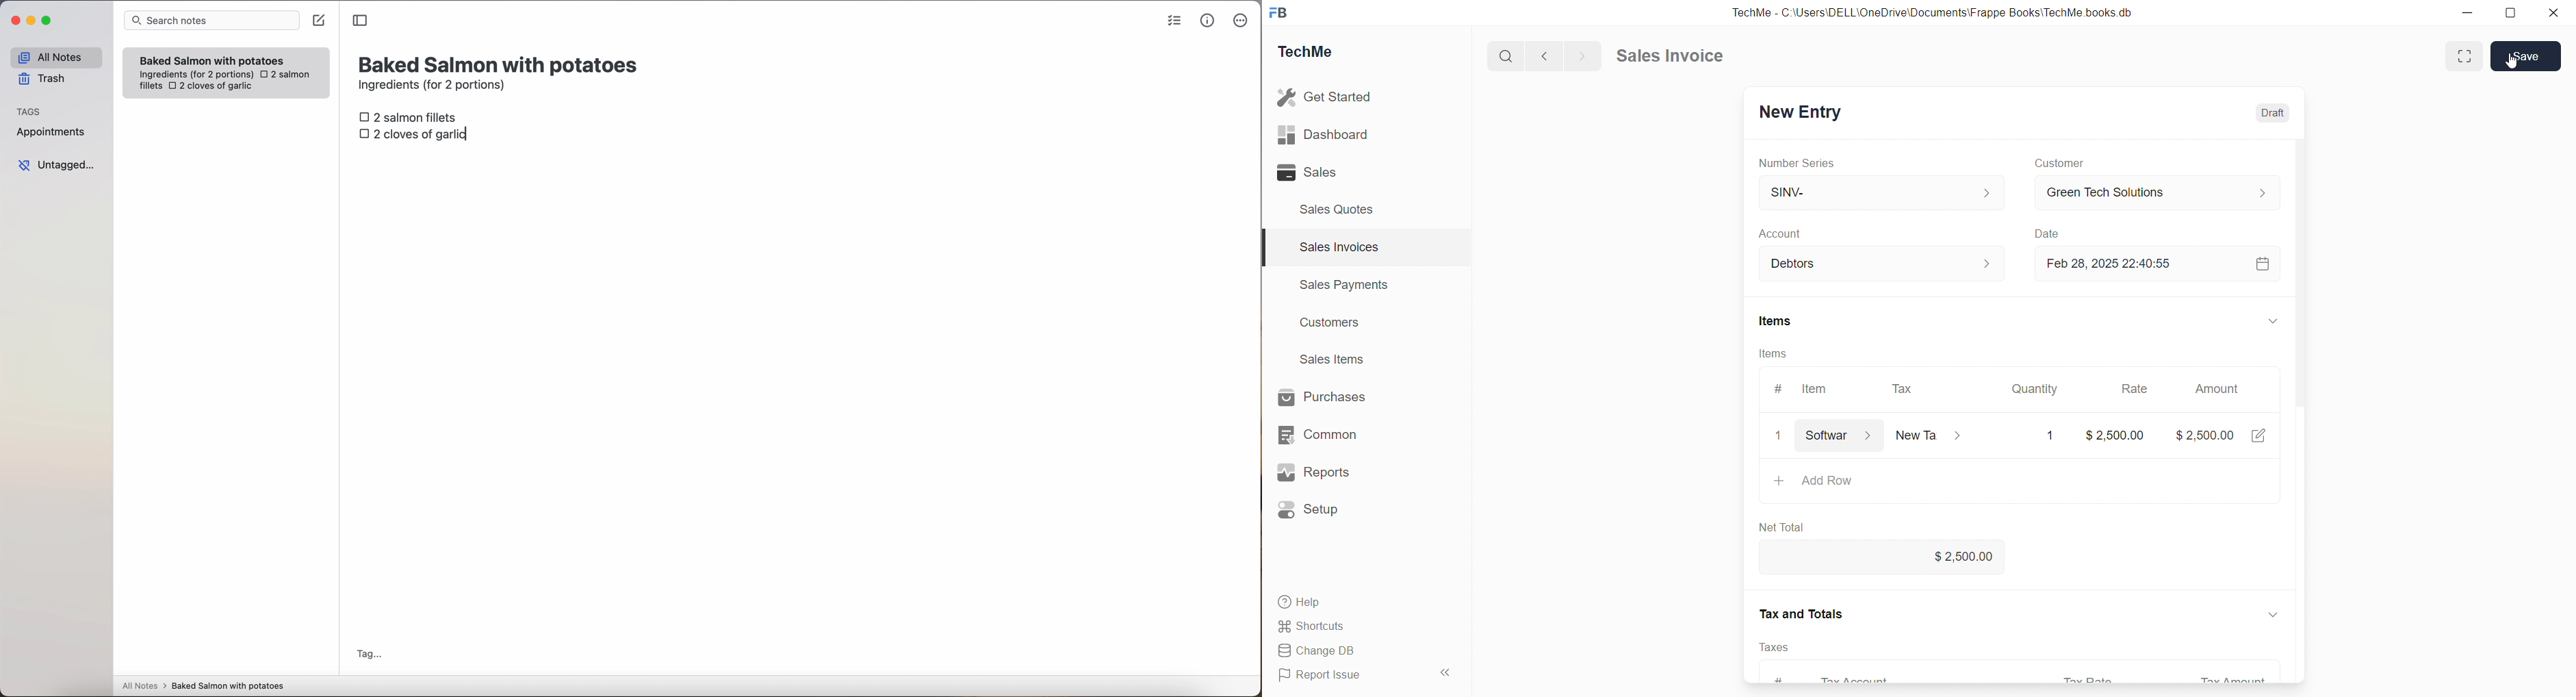 The image size is (2576, 700). Describe the element at coordinates (1322, 651) in the screenshot. I see `Change DB` at that location.